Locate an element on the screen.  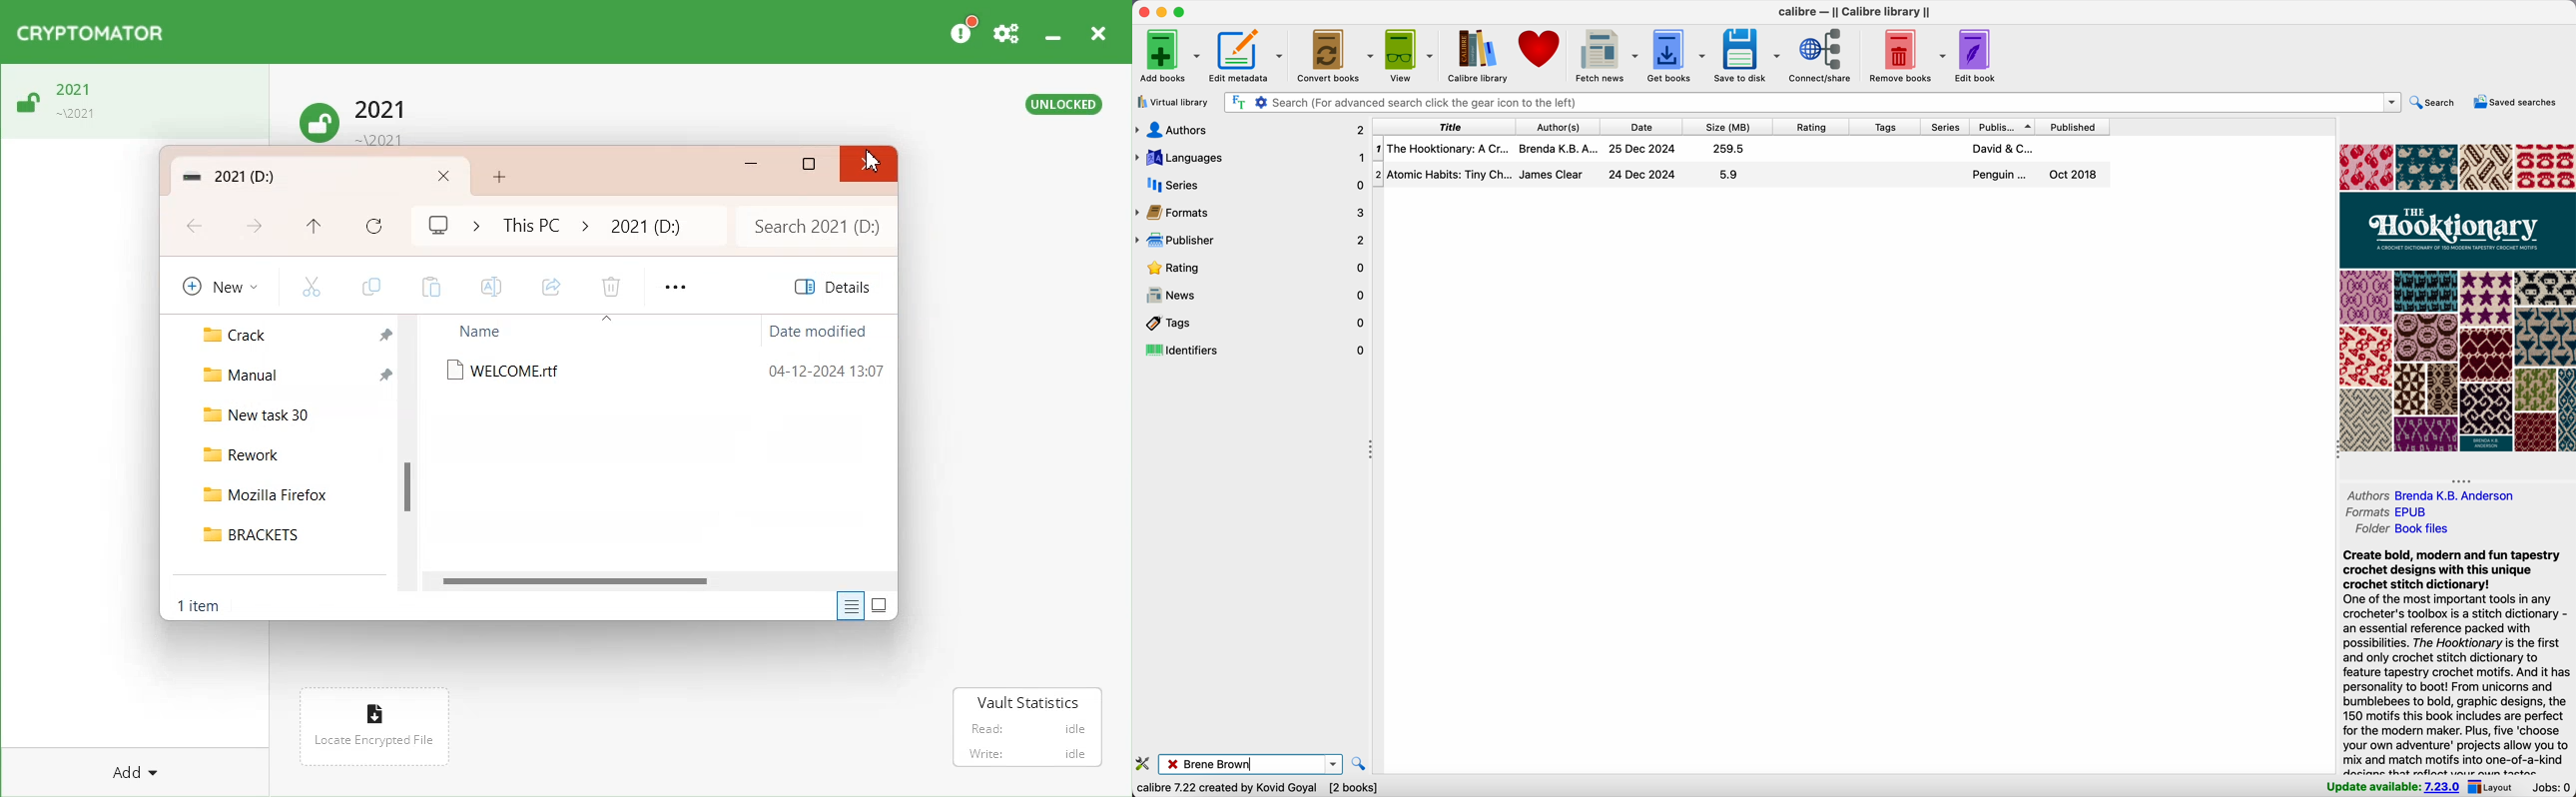
donate is located at coordinates (1541, 49).